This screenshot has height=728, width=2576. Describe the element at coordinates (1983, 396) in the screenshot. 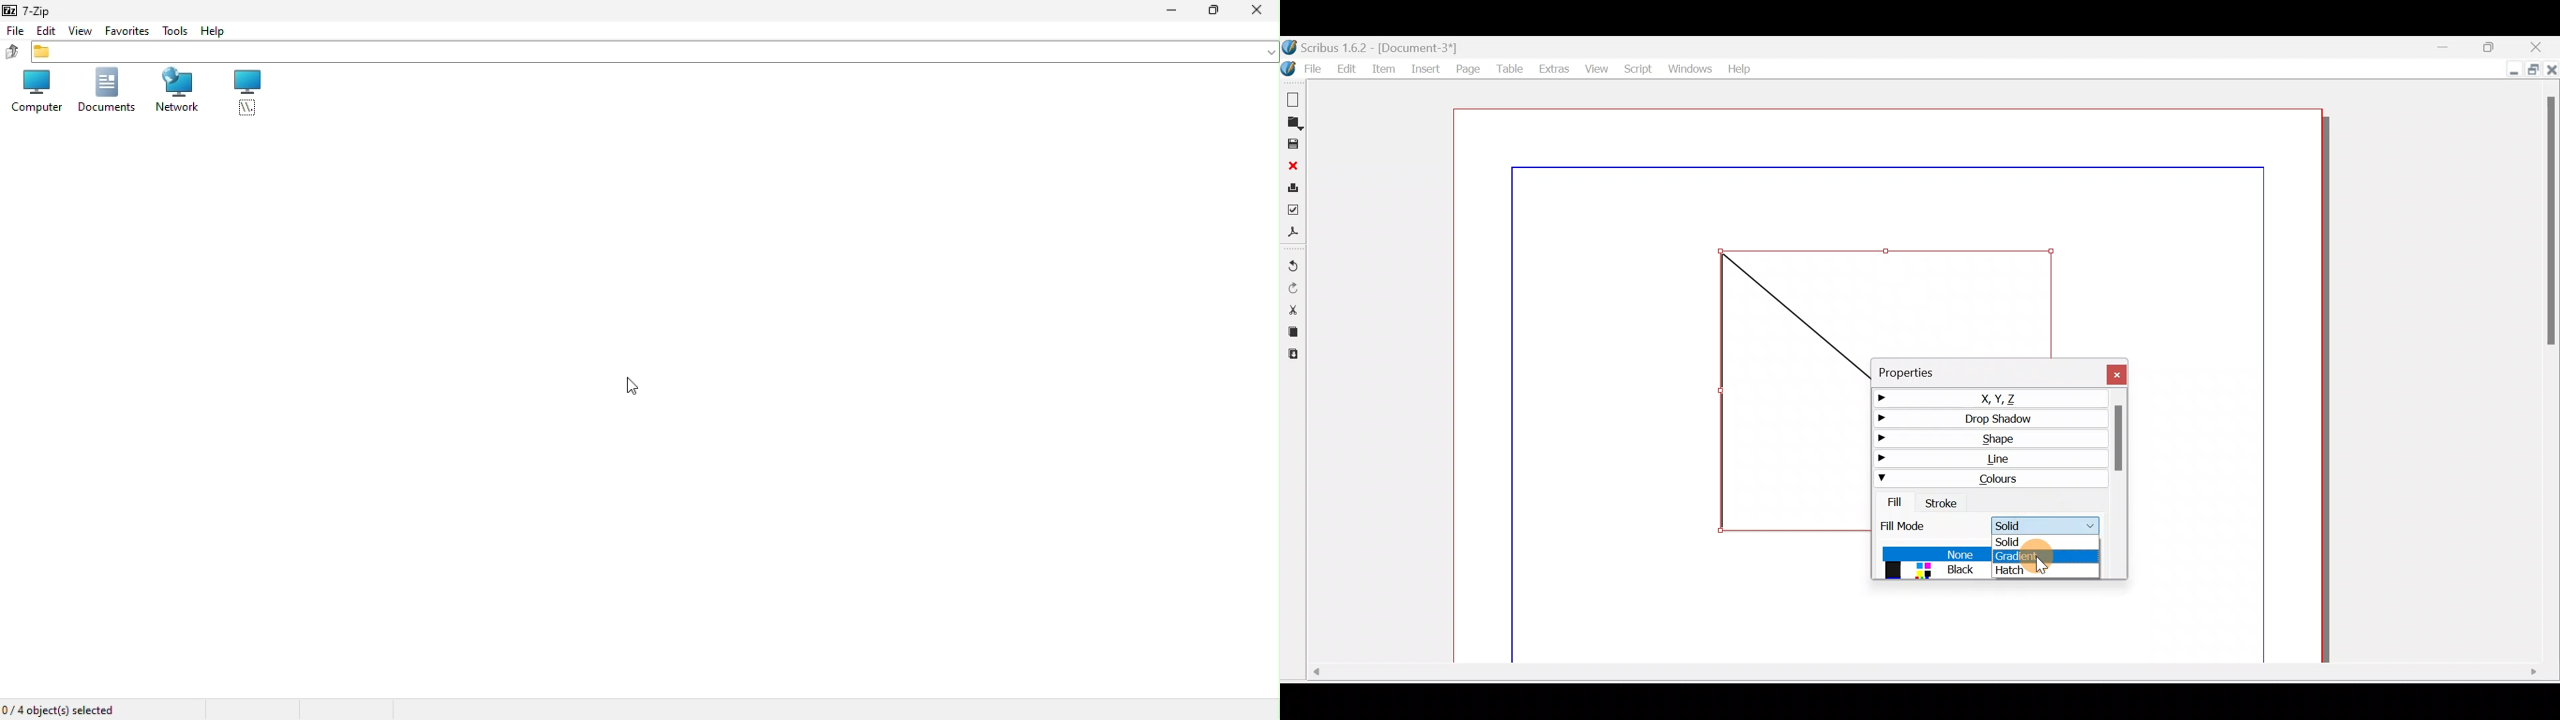

I see `X,Y,Z` at that location.